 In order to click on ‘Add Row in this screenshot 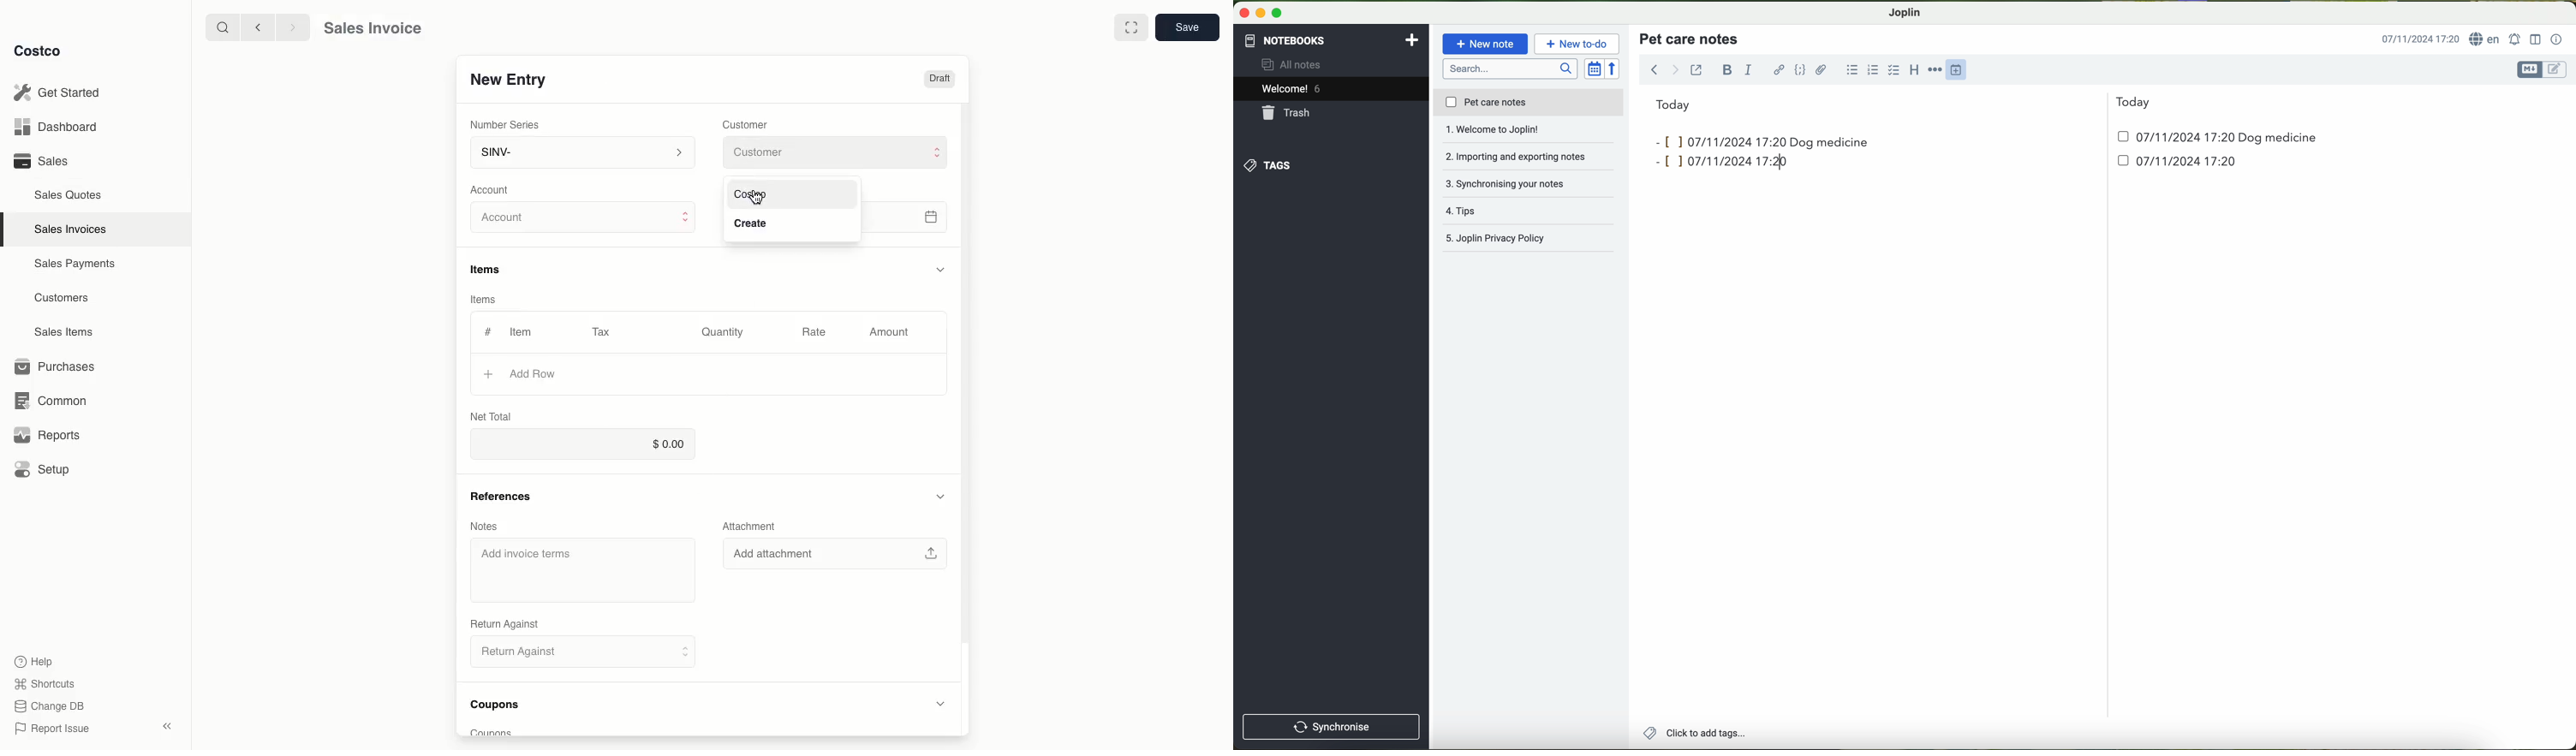, I will do `click(535, 373)`.